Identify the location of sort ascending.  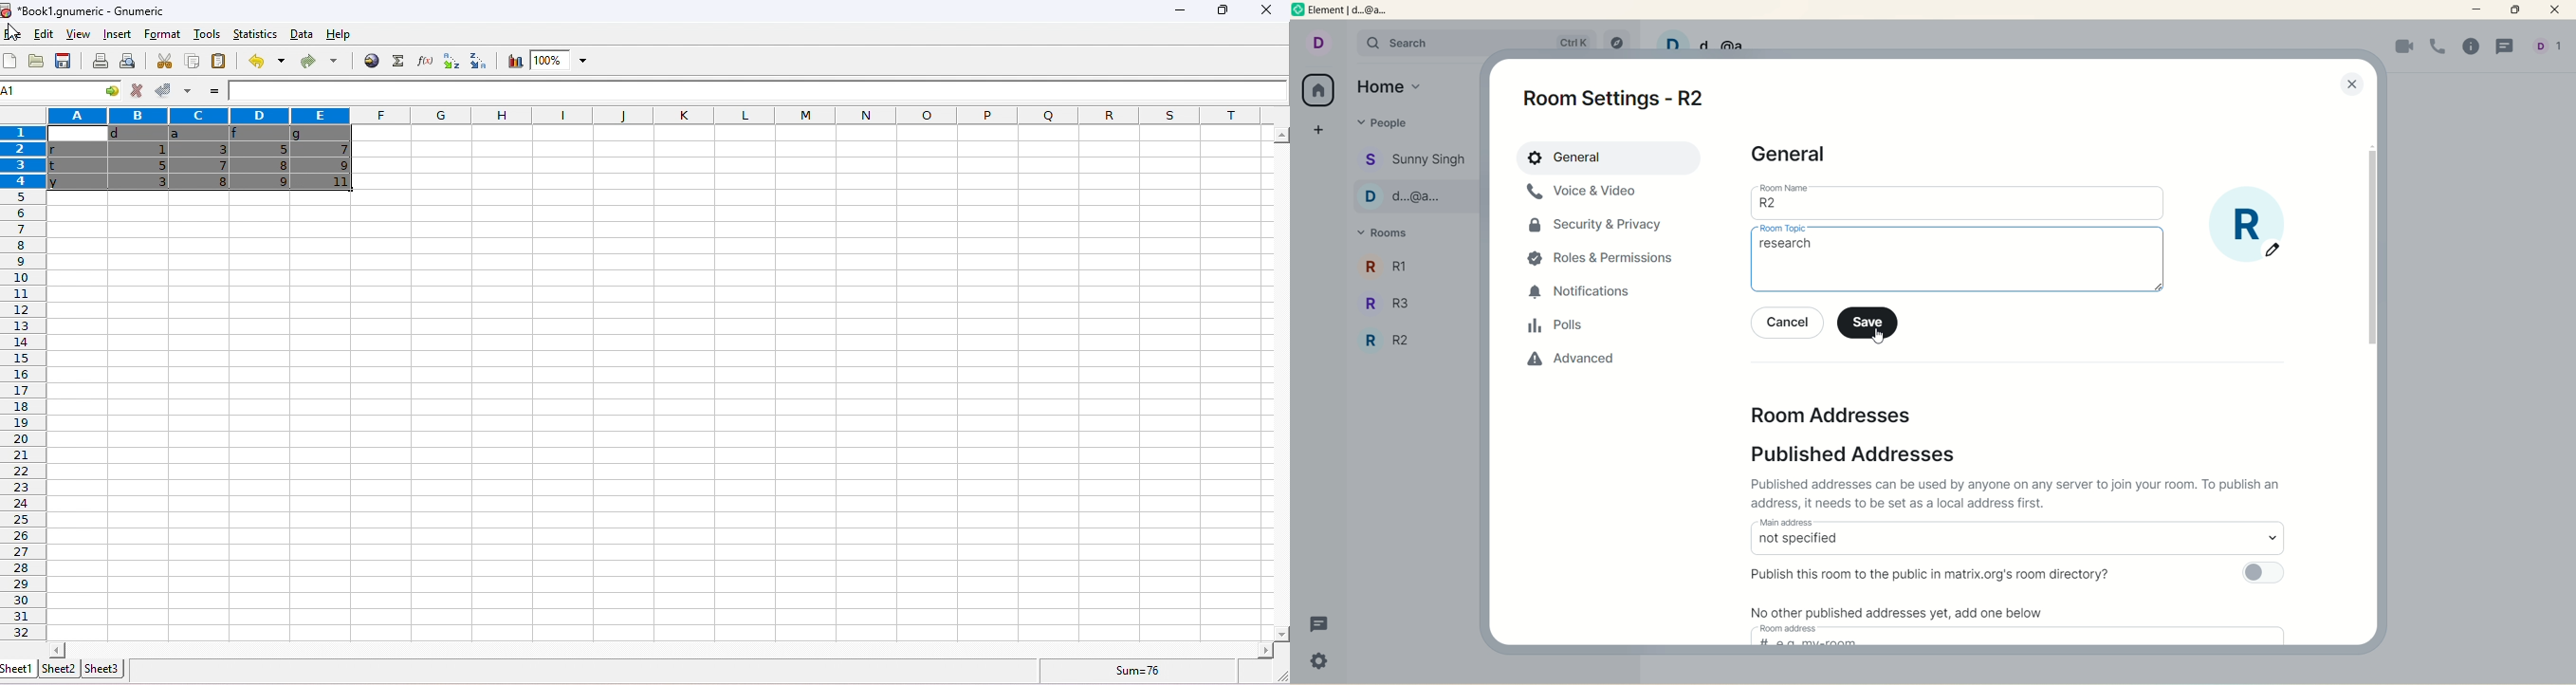
(448, 62).